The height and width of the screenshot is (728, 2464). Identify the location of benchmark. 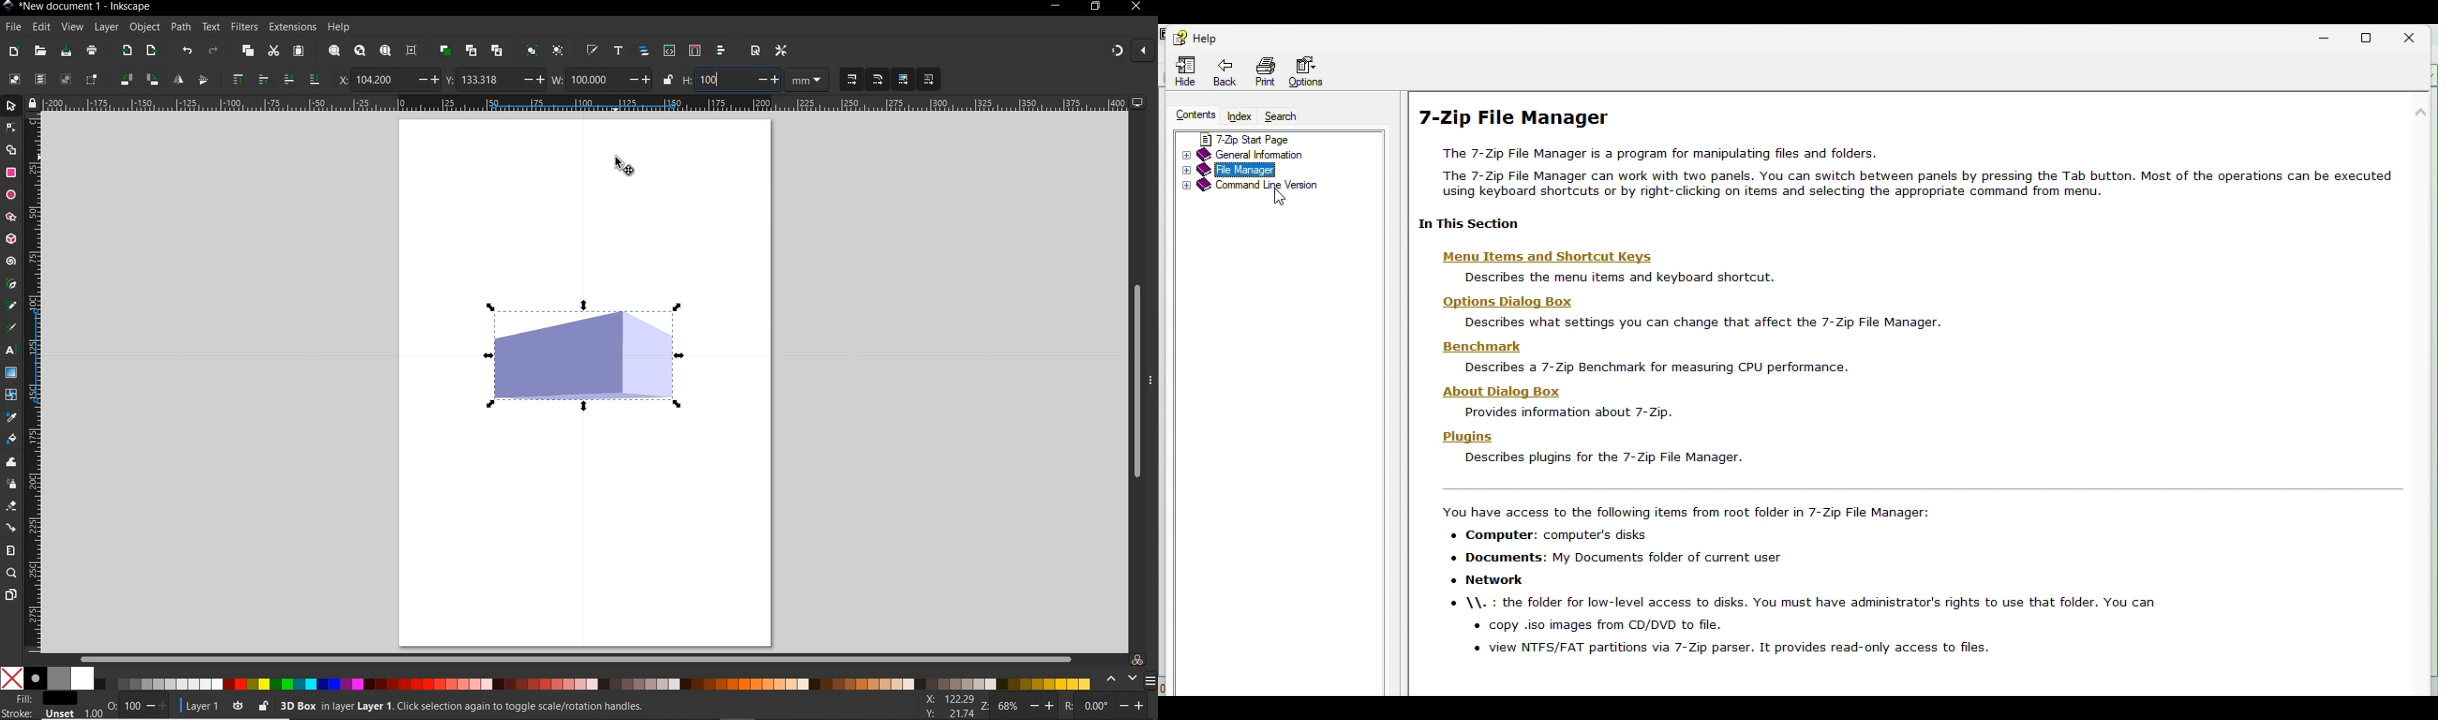
(1486, 348).